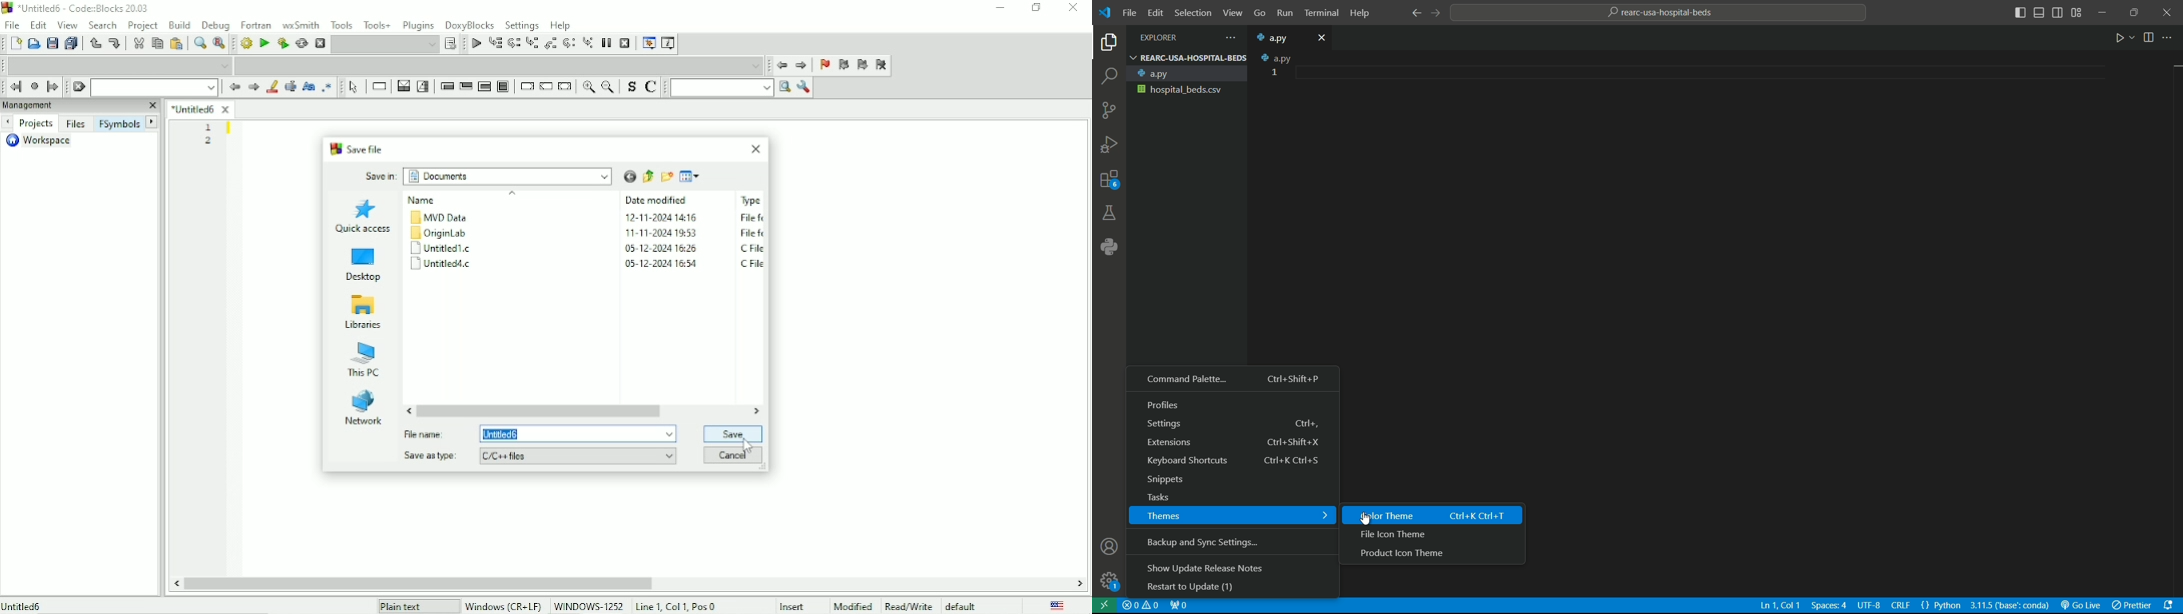  What do you see at coordinates (1130, 13) in the screenshot?
I see `file menu` at bounding box center [1130, 13].